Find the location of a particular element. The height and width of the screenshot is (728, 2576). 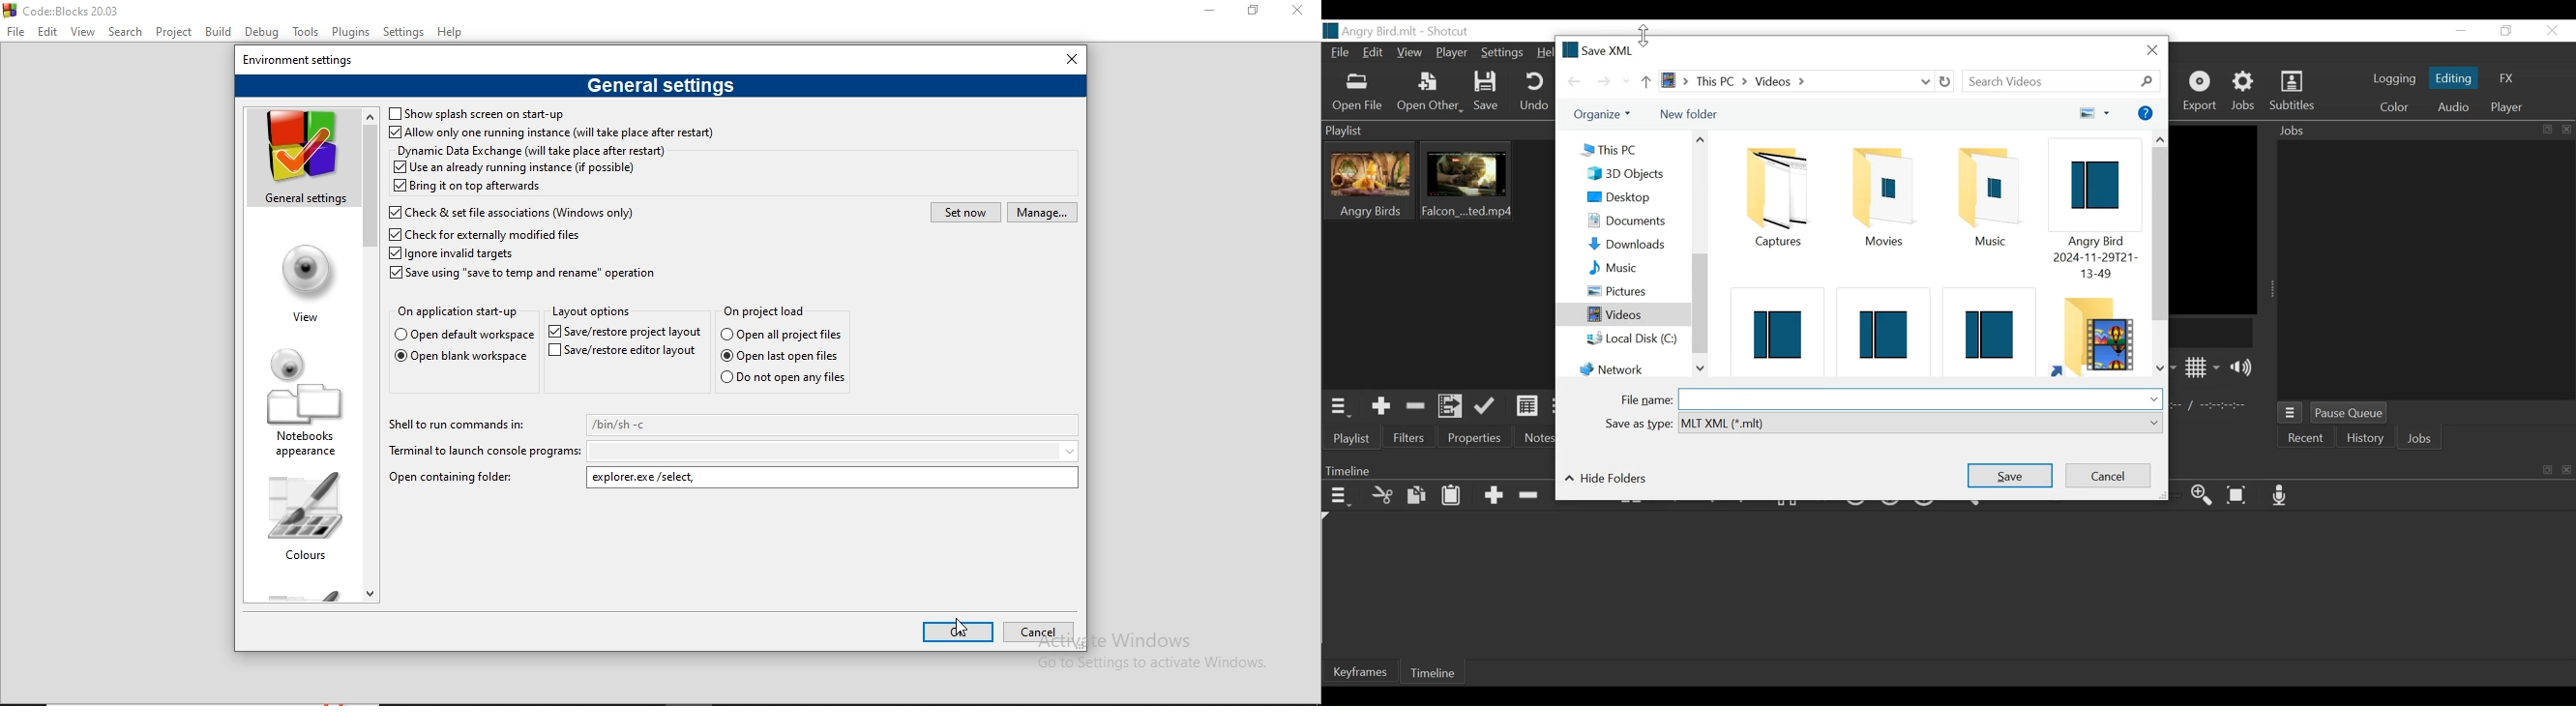

Organize is located at coordinates (1605, 114).